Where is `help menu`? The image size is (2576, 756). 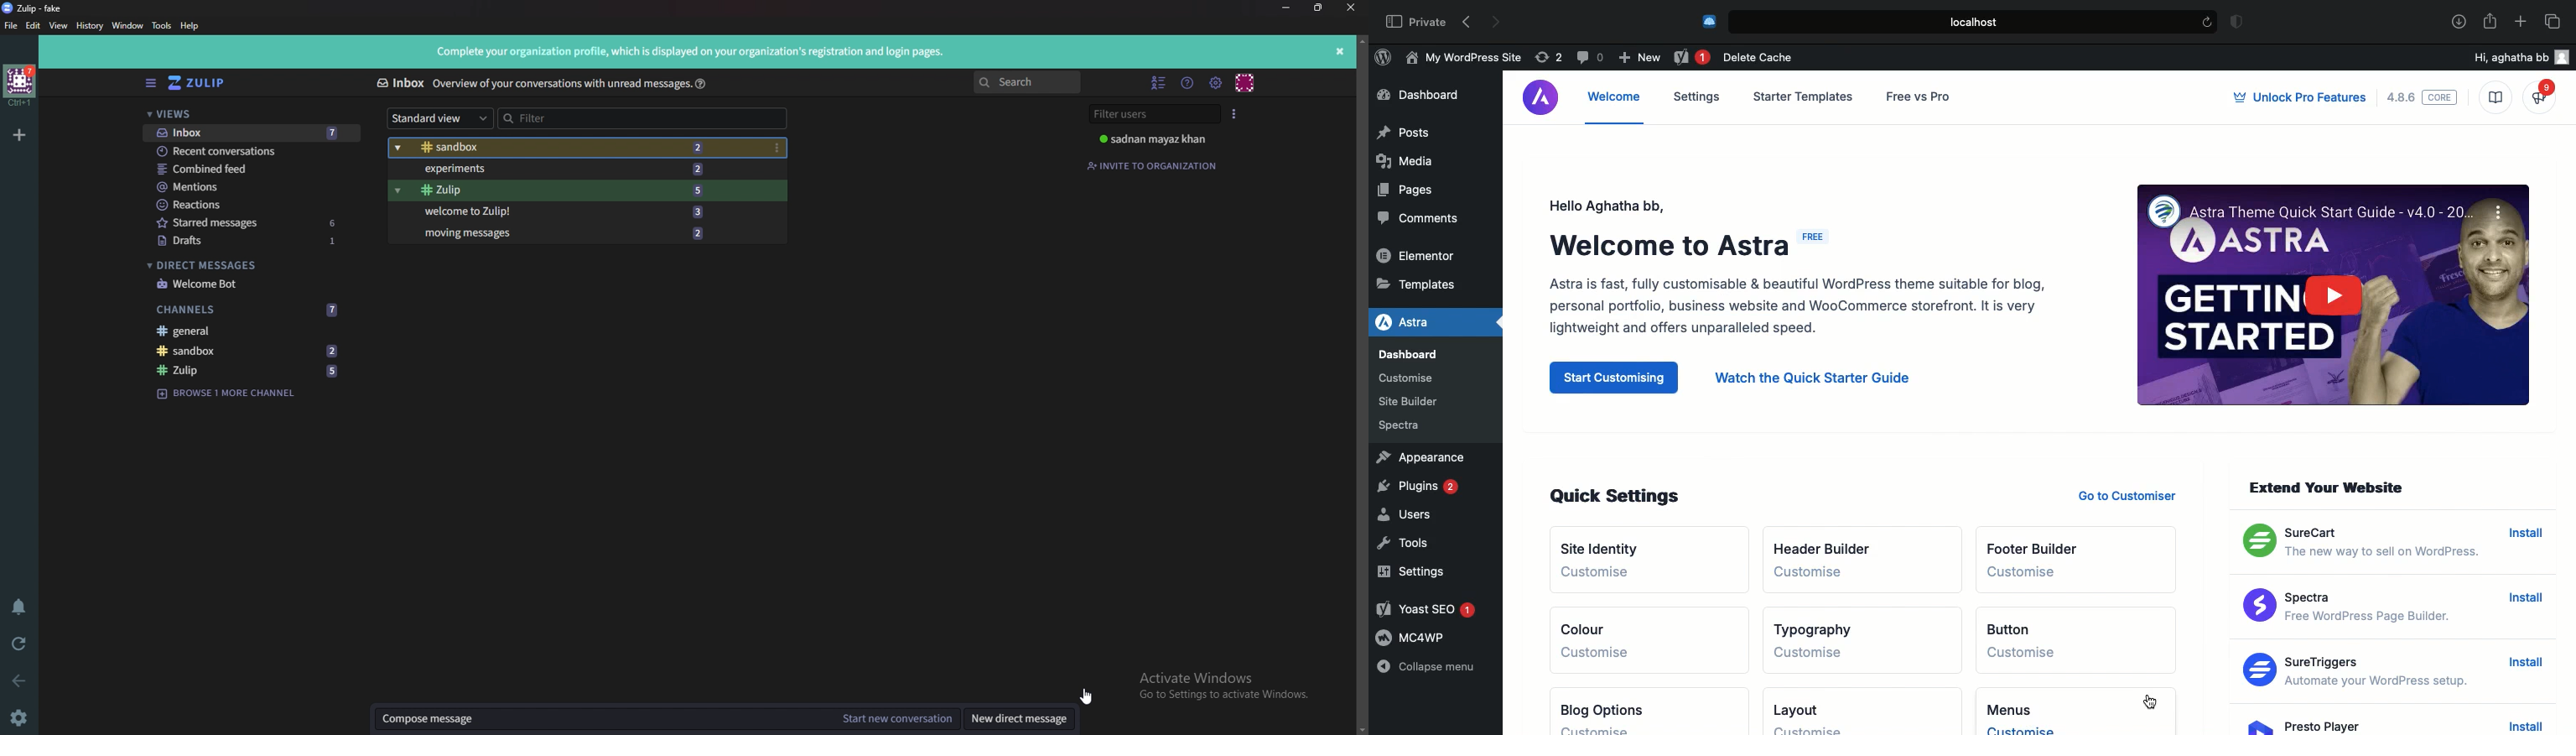
help menu is located at coordinates (1190, 82).